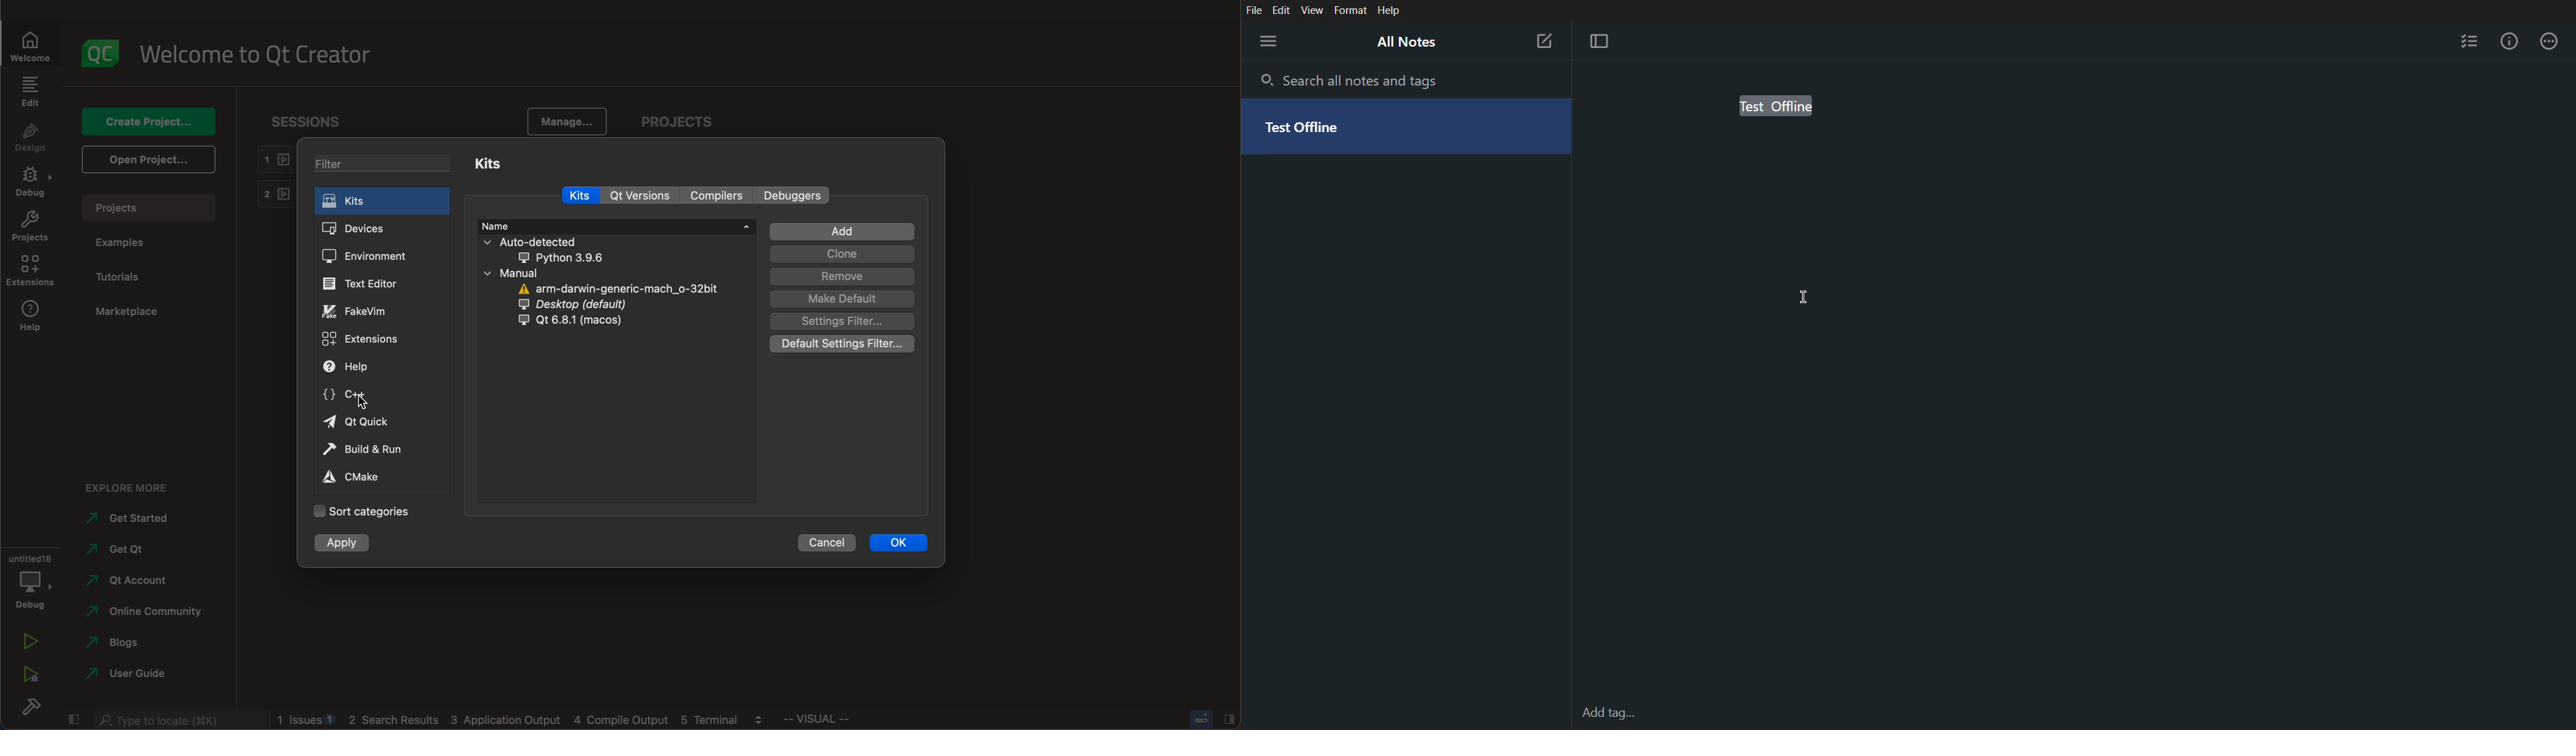 The height and width of the screenshot is (756, 2576). I want to click on kits, so click(494, 162).